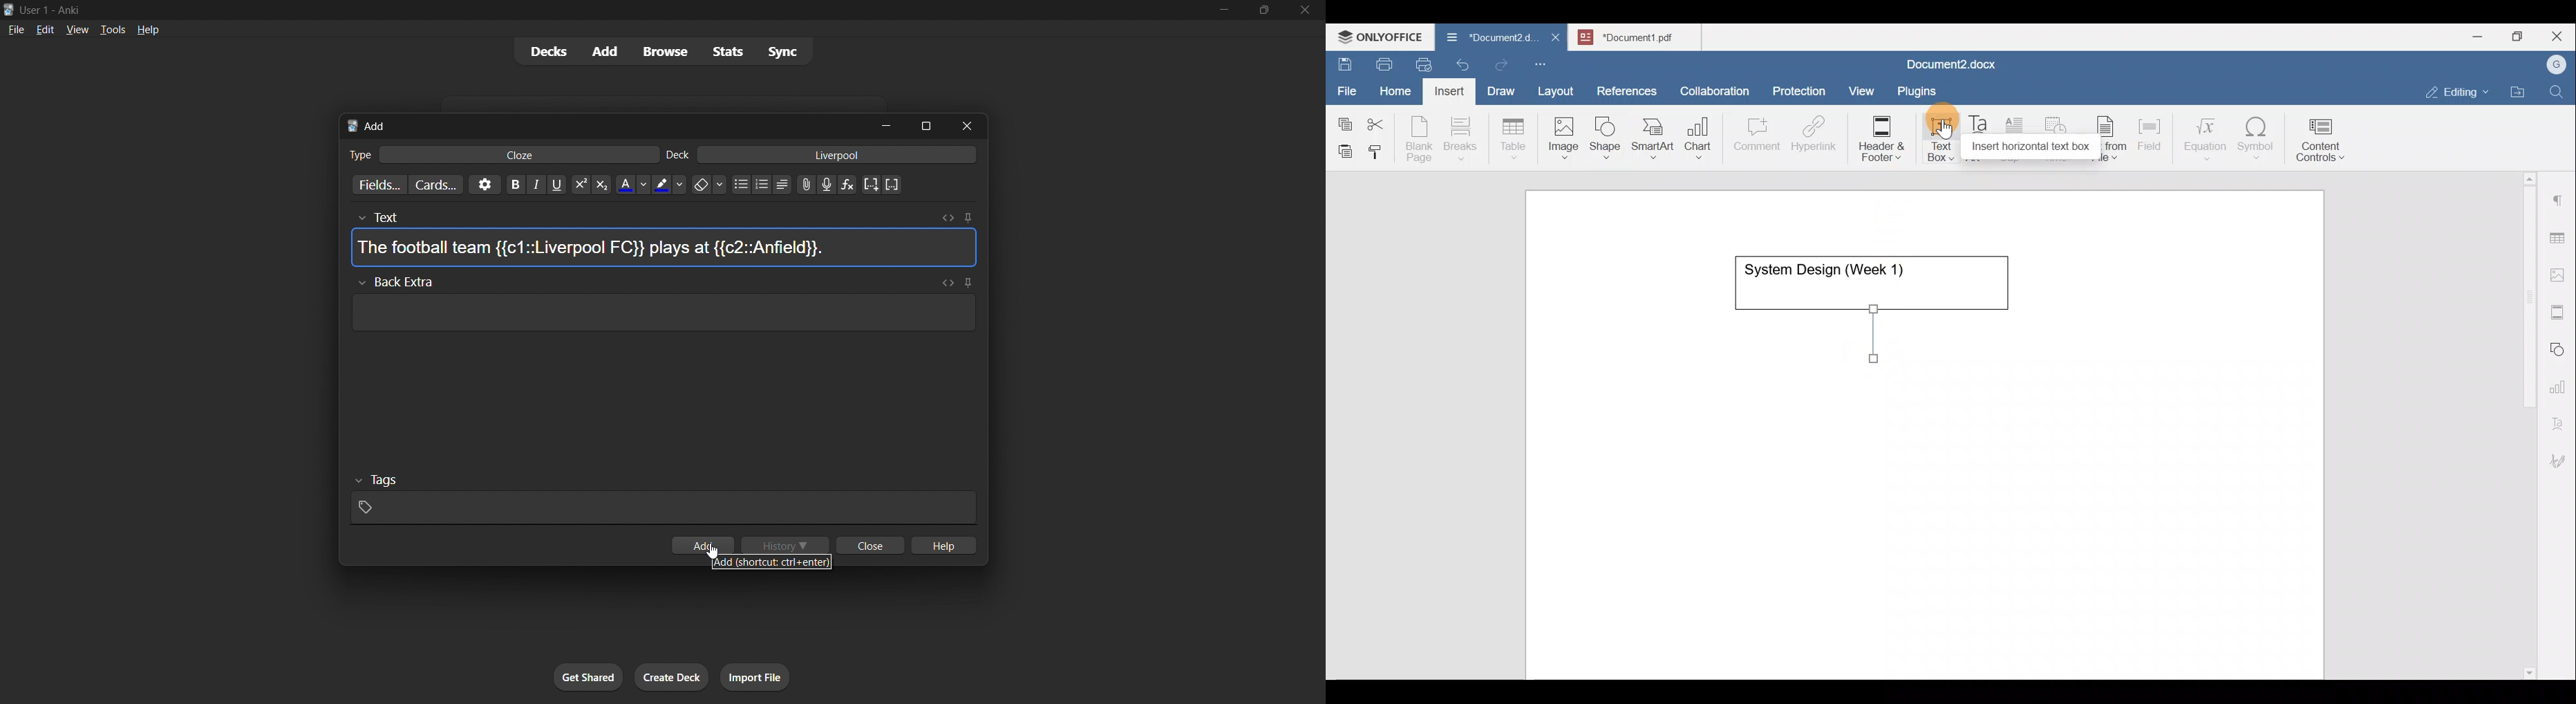 Image resolution: width=2576 pixels, height=728 pixels. Describe the element at coordinates (872, 184) in the screenshot. I see `cloze deletion` at that location.